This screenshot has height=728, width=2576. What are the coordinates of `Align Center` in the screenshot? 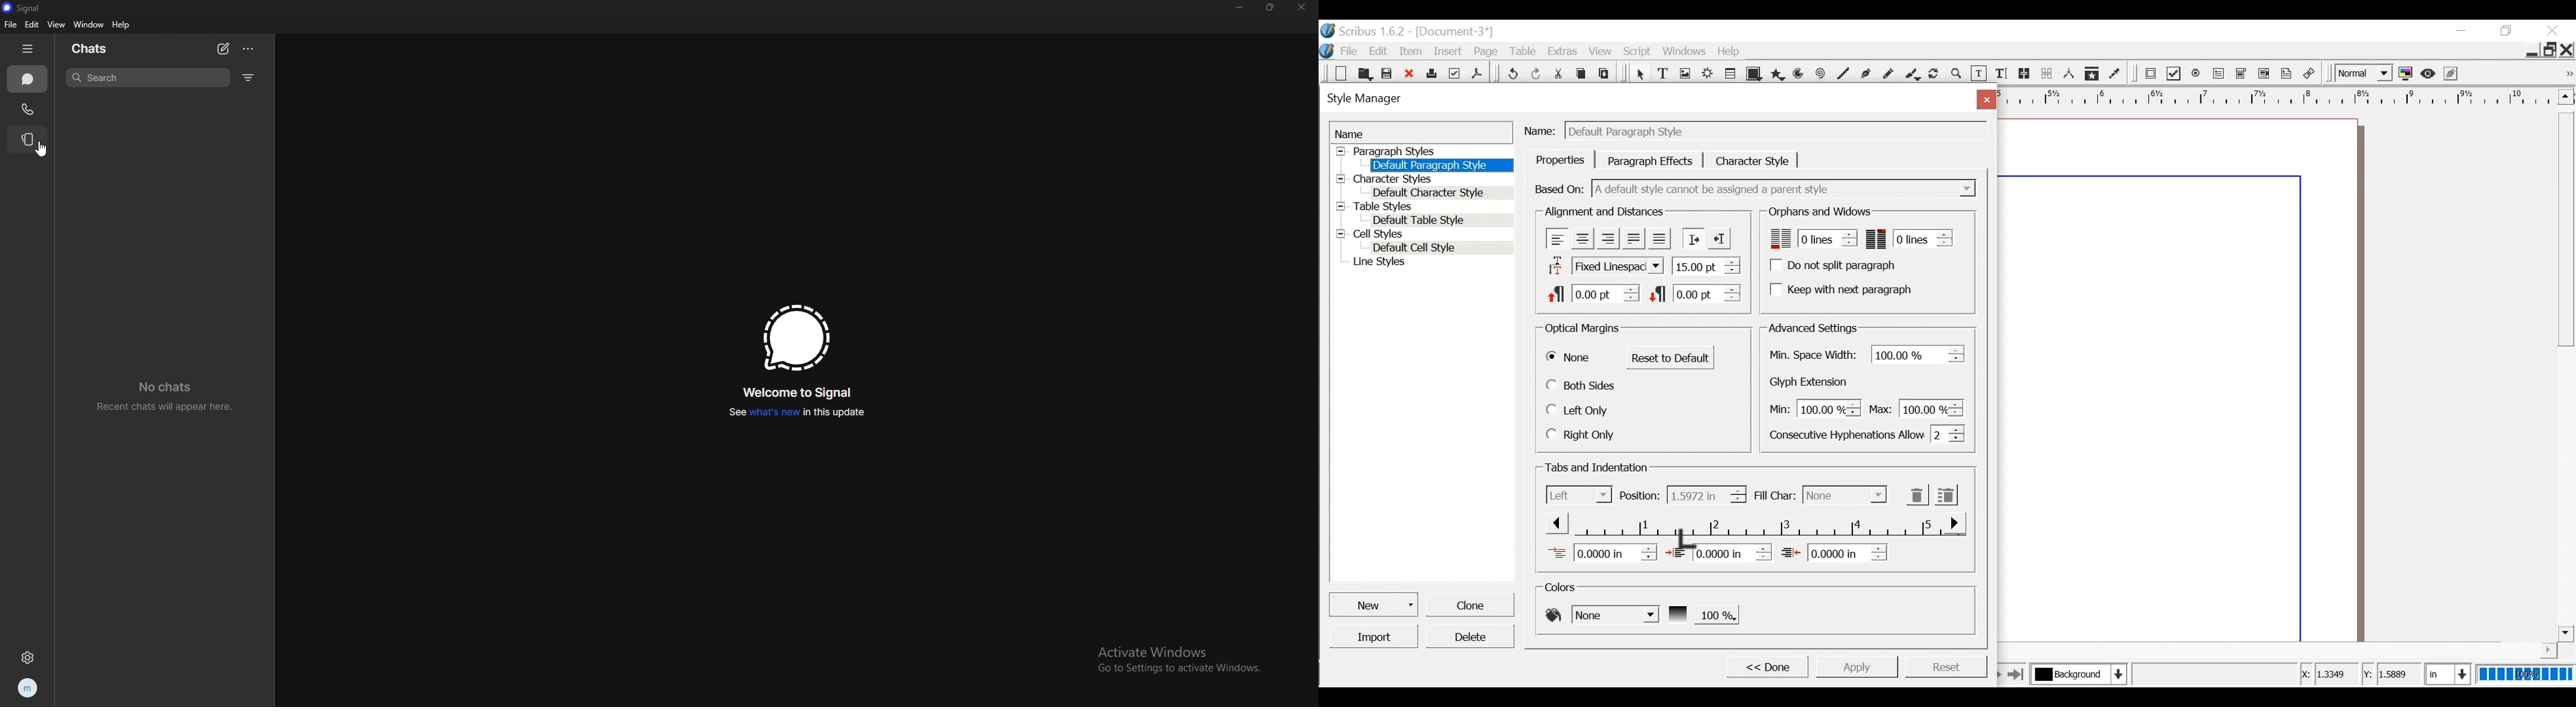 It's located at (1583, 239).